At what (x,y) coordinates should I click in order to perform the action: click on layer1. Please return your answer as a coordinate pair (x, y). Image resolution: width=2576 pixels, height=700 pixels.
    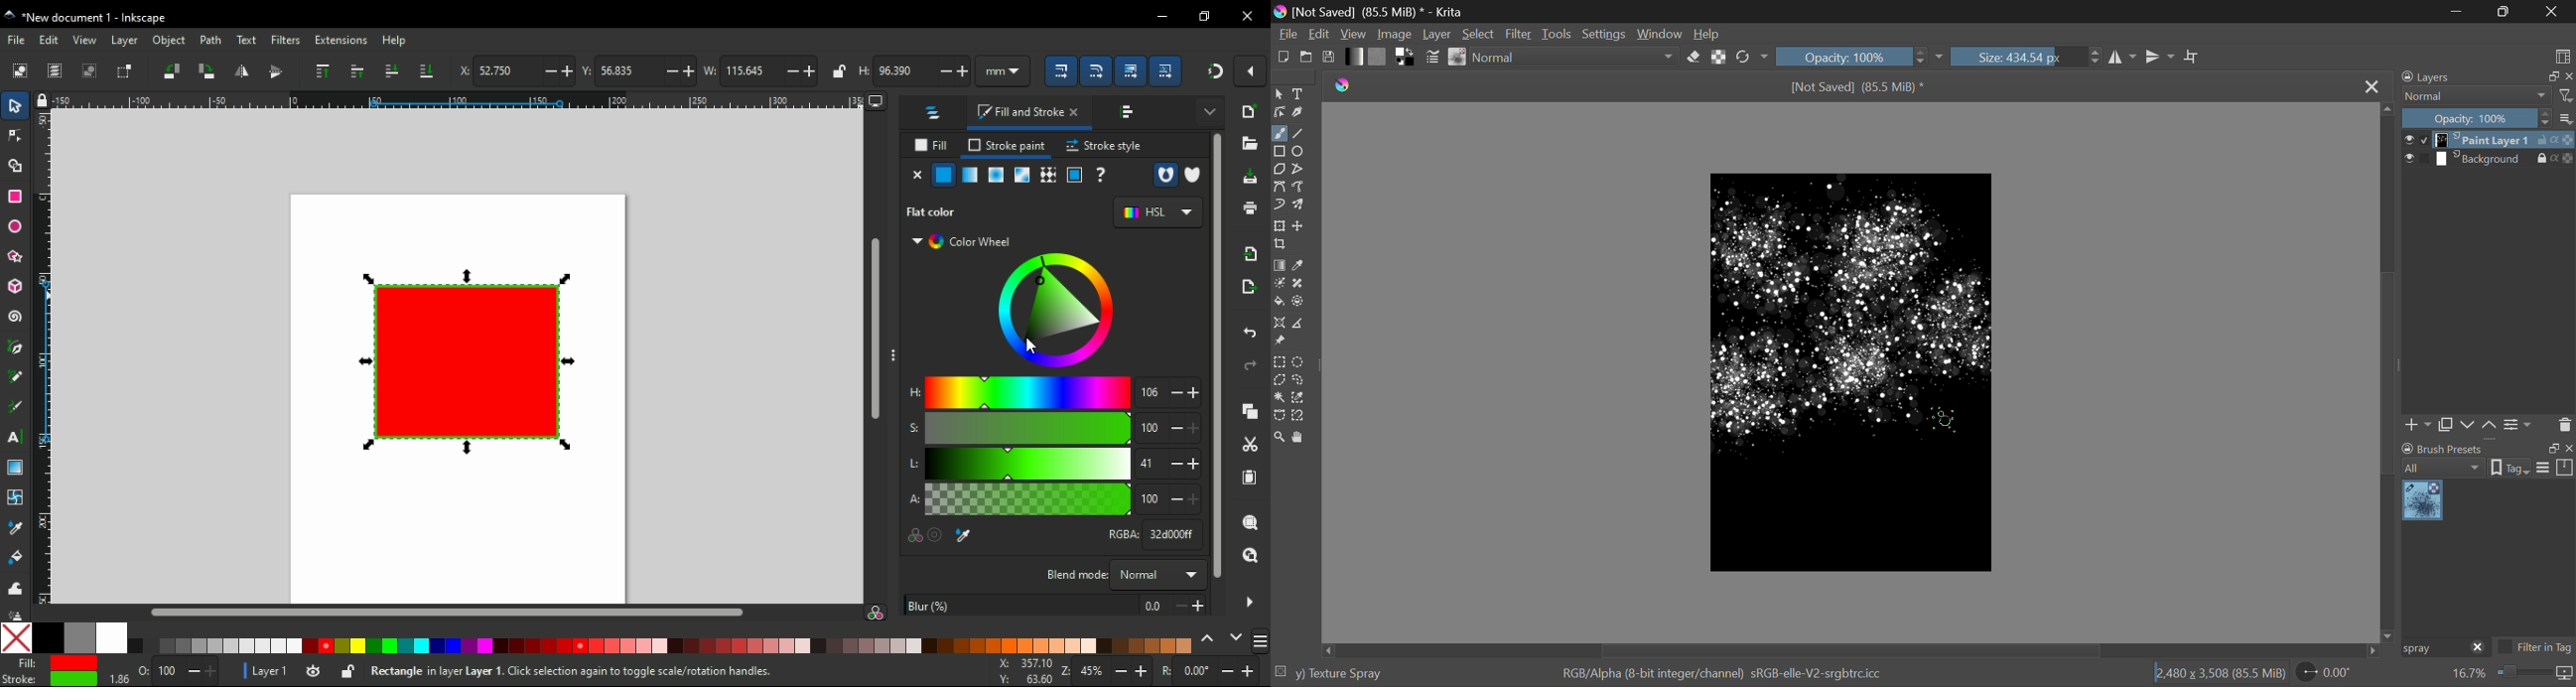
    Looking at the image, I should click on (269, 672).